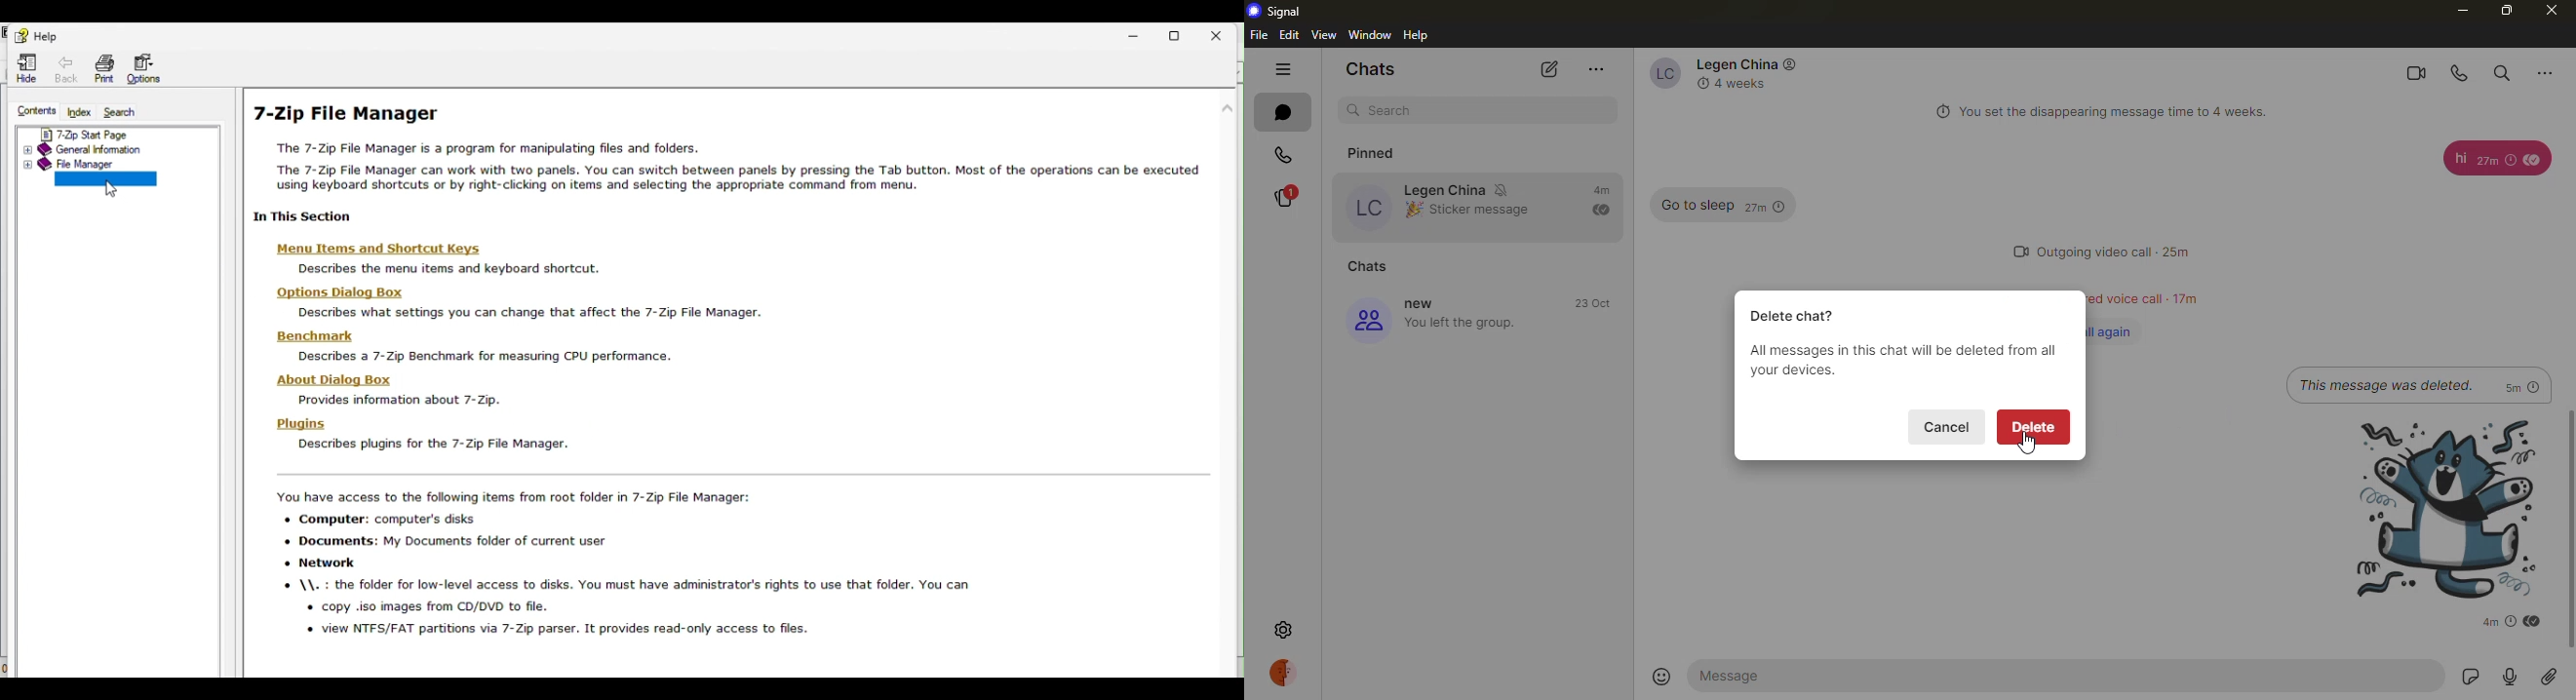  What do you see at coordinates (2522, 385) in the screenshot?
I see `time` at bounding box center [2522, 385].